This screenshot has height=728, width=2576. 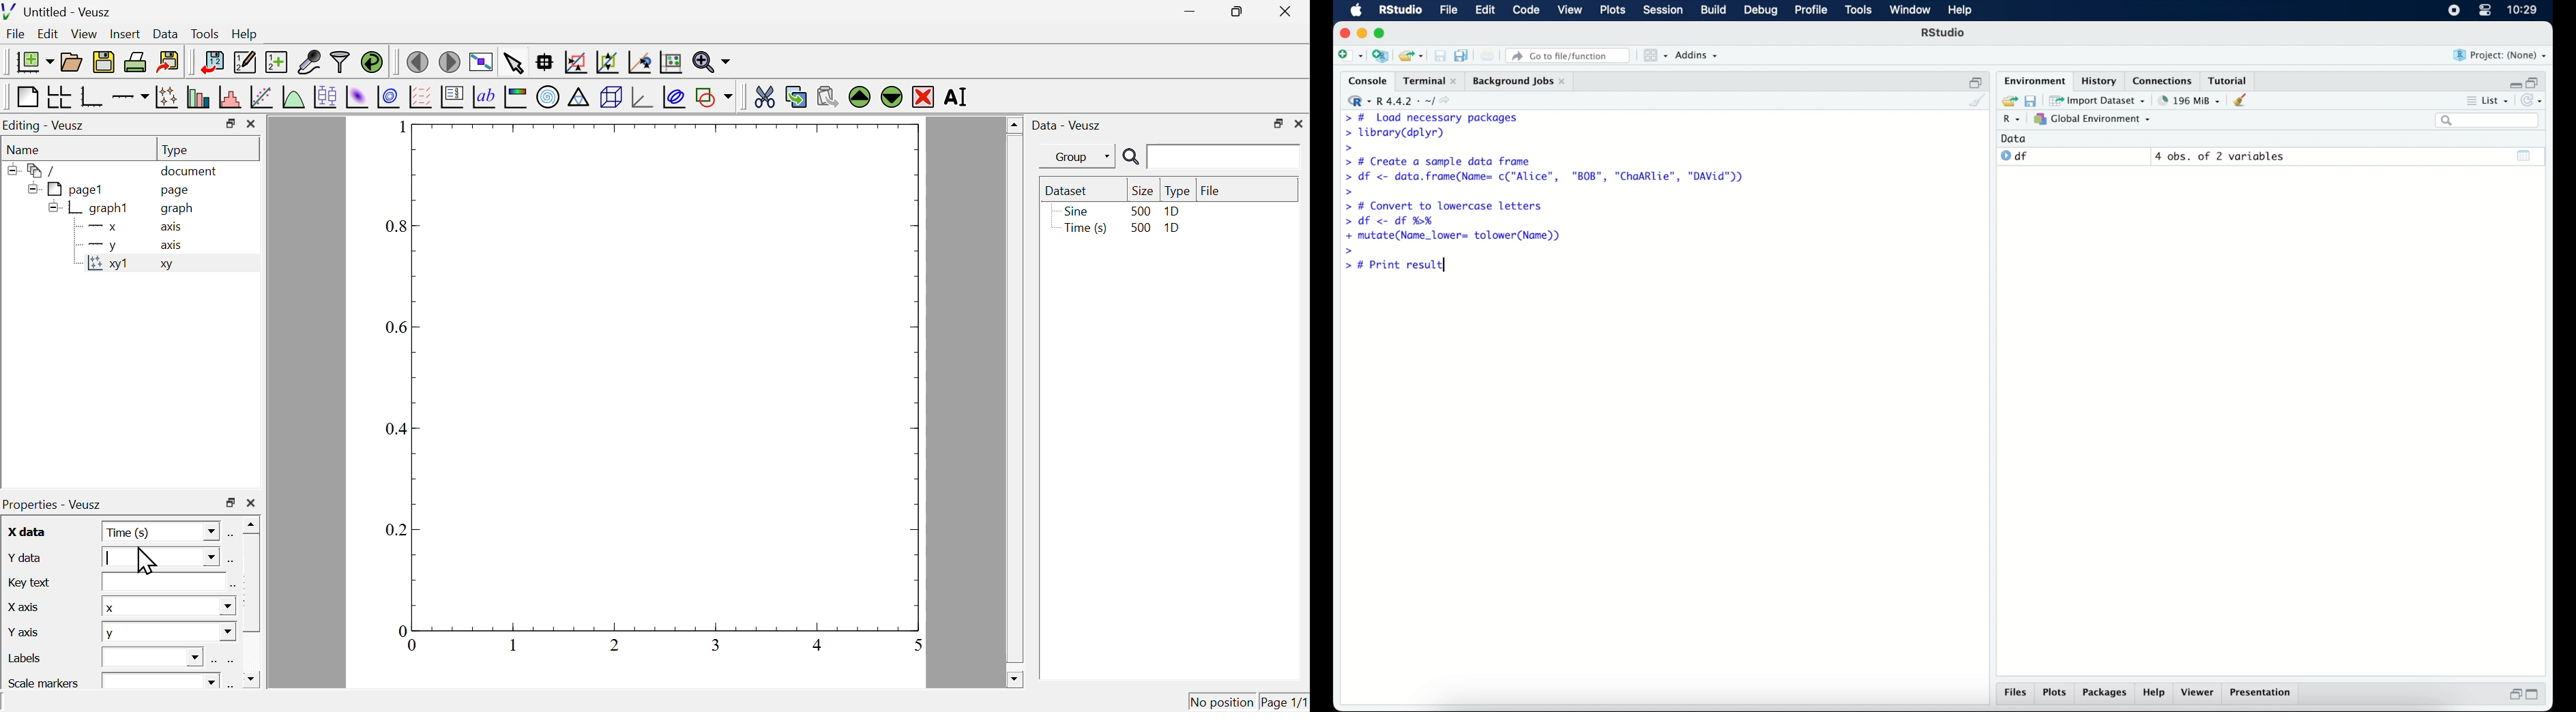 What do you see at coordinates (711, 62) in the screenshot?
I see `zoom functions` at bounding box center [711, 62].